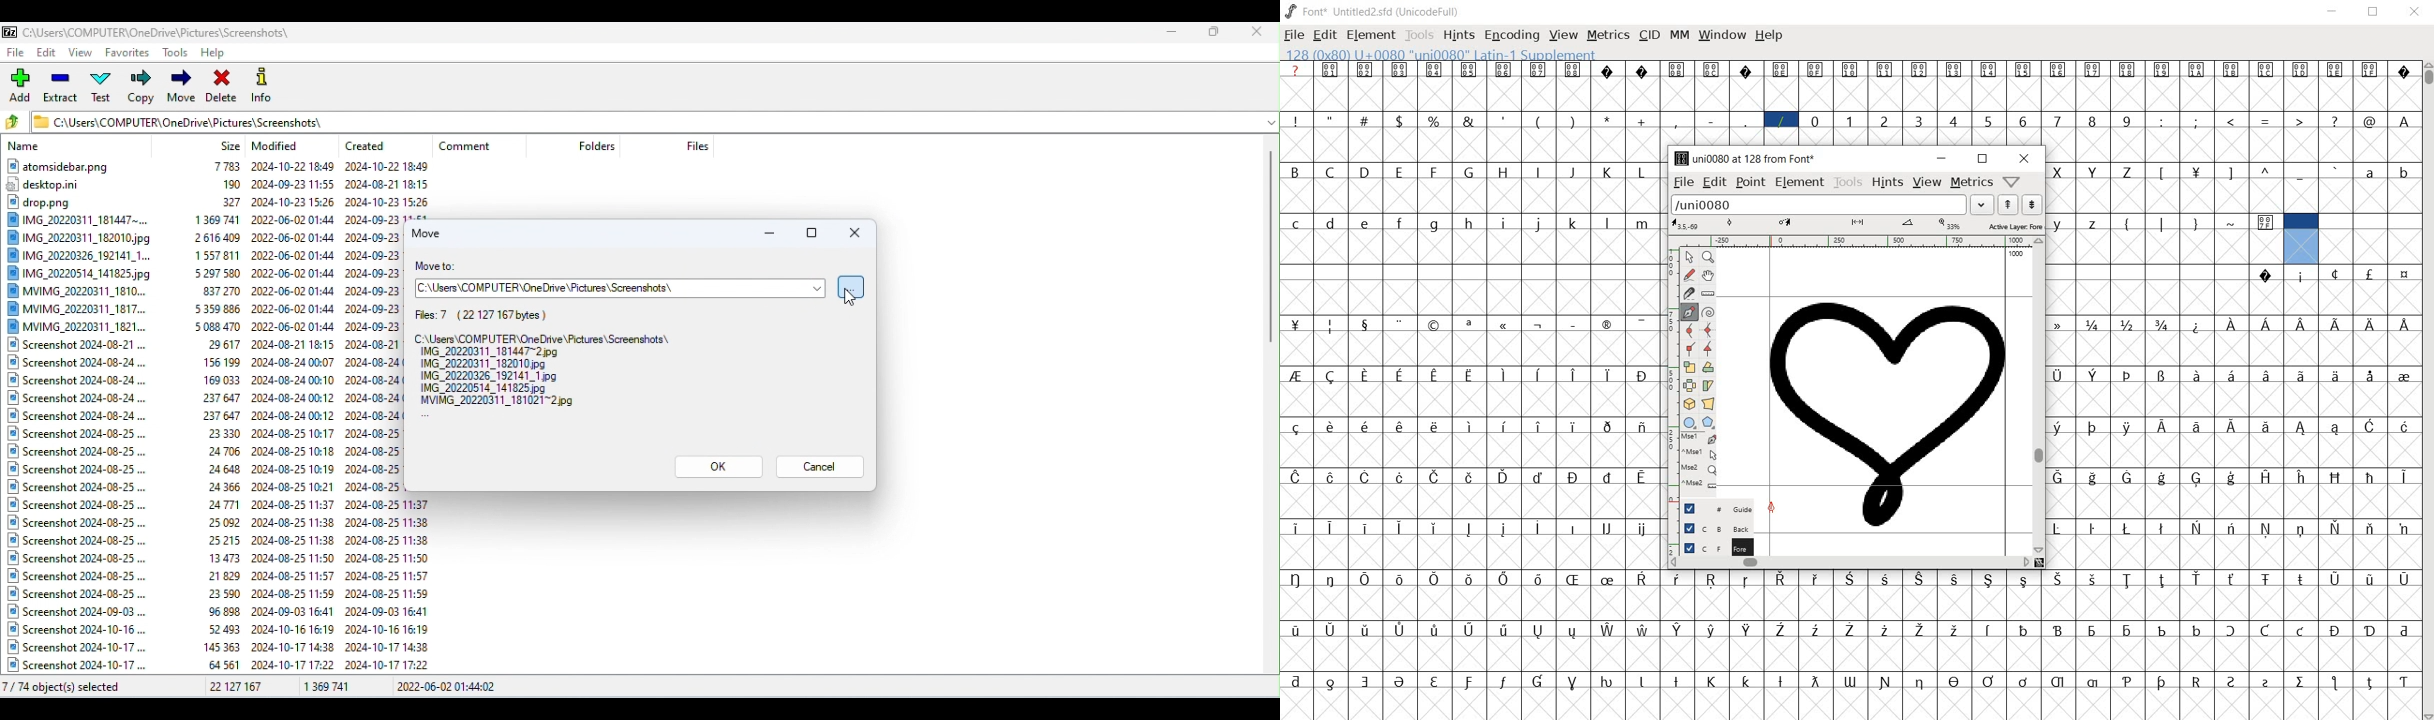 Image resolution: width=2436 pixels, height=728 pixels. I want to click on glyph, so click(2266, 528).